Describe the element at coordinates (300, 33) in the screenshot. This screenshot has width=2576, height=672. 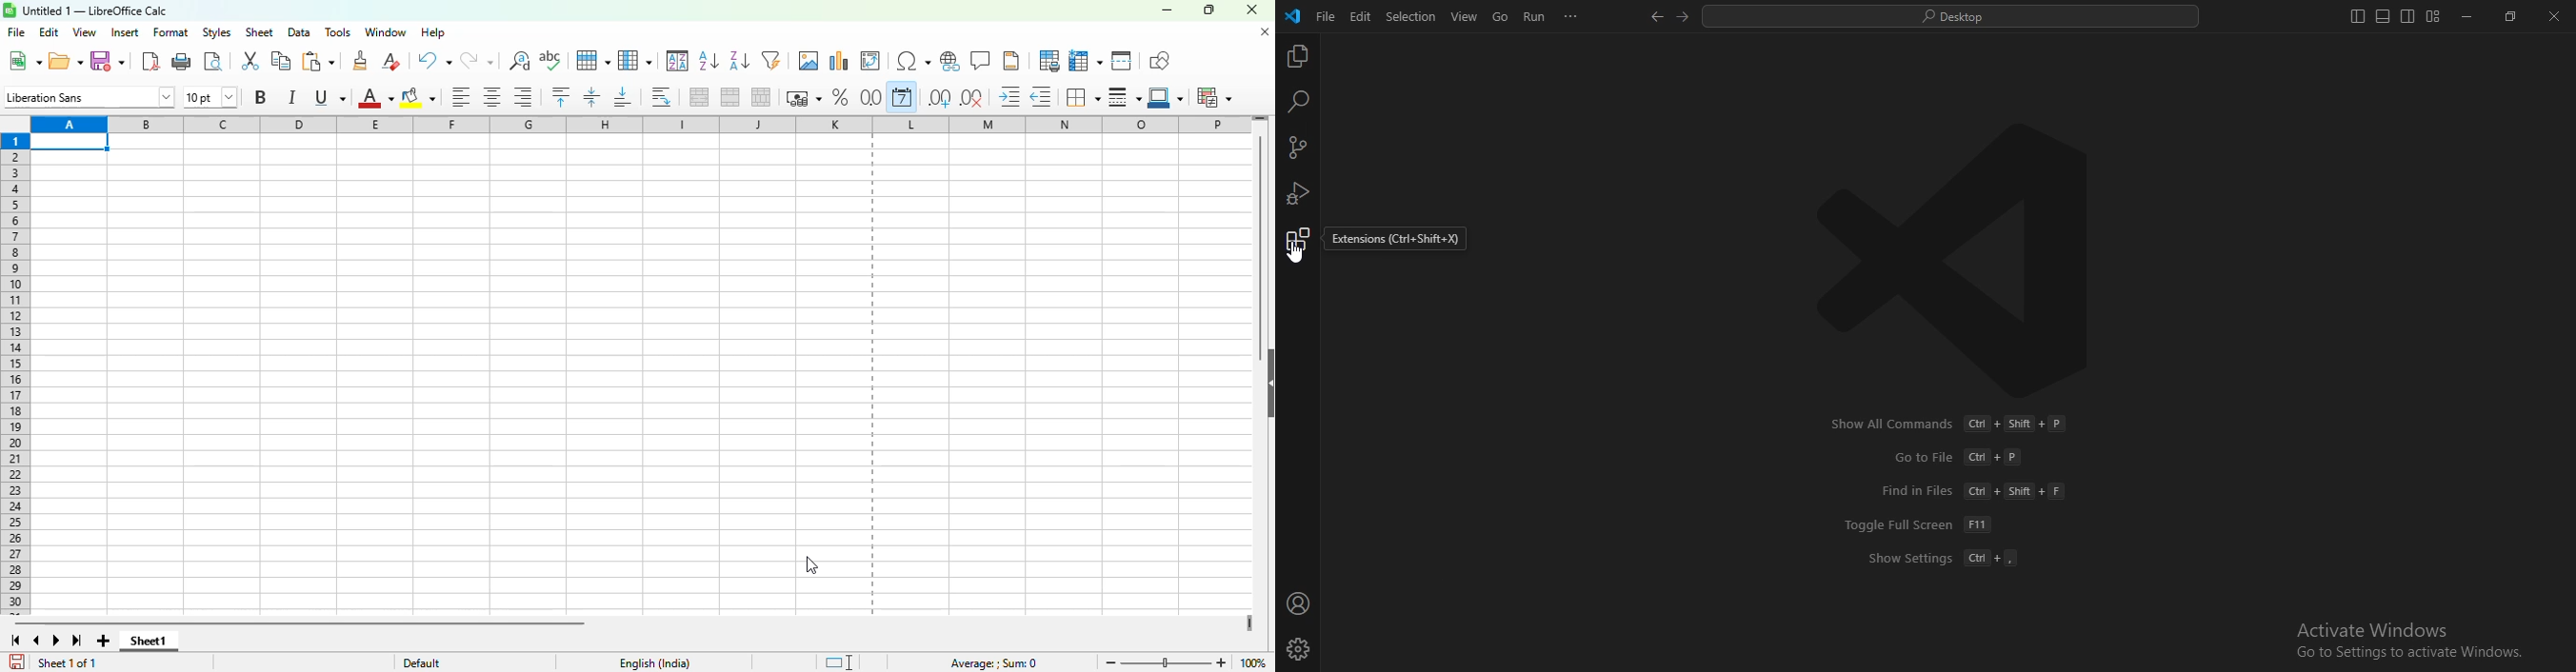
I see `data` at that location.